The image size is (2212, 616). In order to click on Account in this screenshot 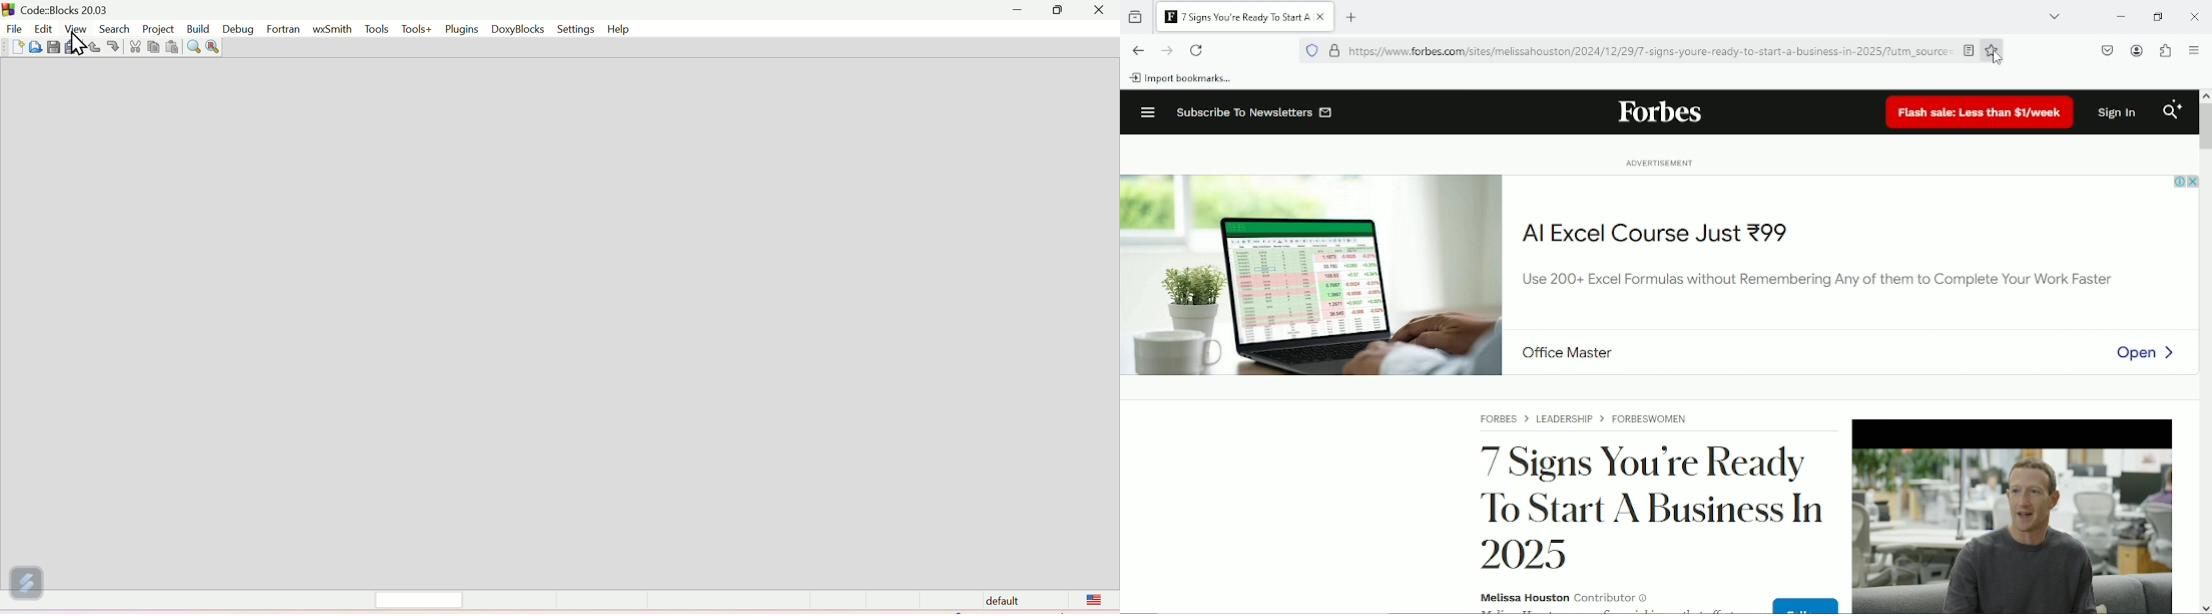, I will do `click(2137, 50)`.